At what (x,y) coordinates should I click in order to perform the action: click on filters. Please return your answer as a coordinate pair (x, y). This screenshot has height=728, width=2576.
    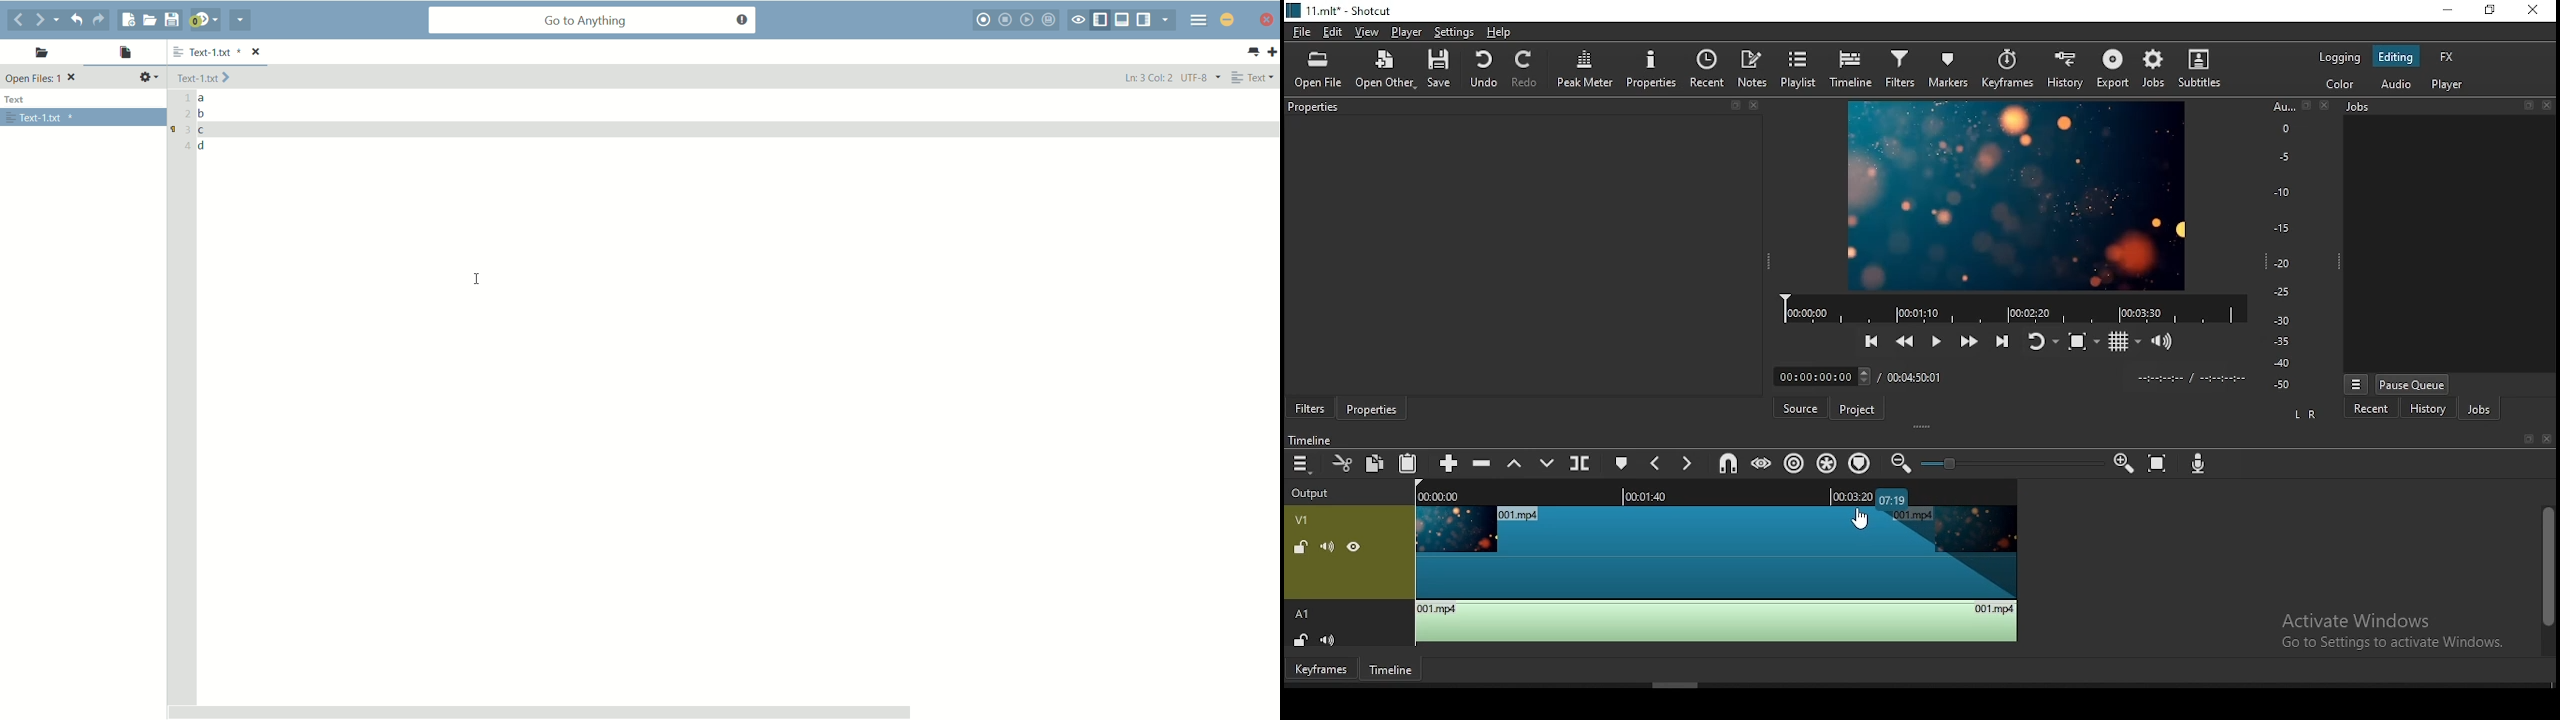
    Looking at the image, I should click on (1309, 406).